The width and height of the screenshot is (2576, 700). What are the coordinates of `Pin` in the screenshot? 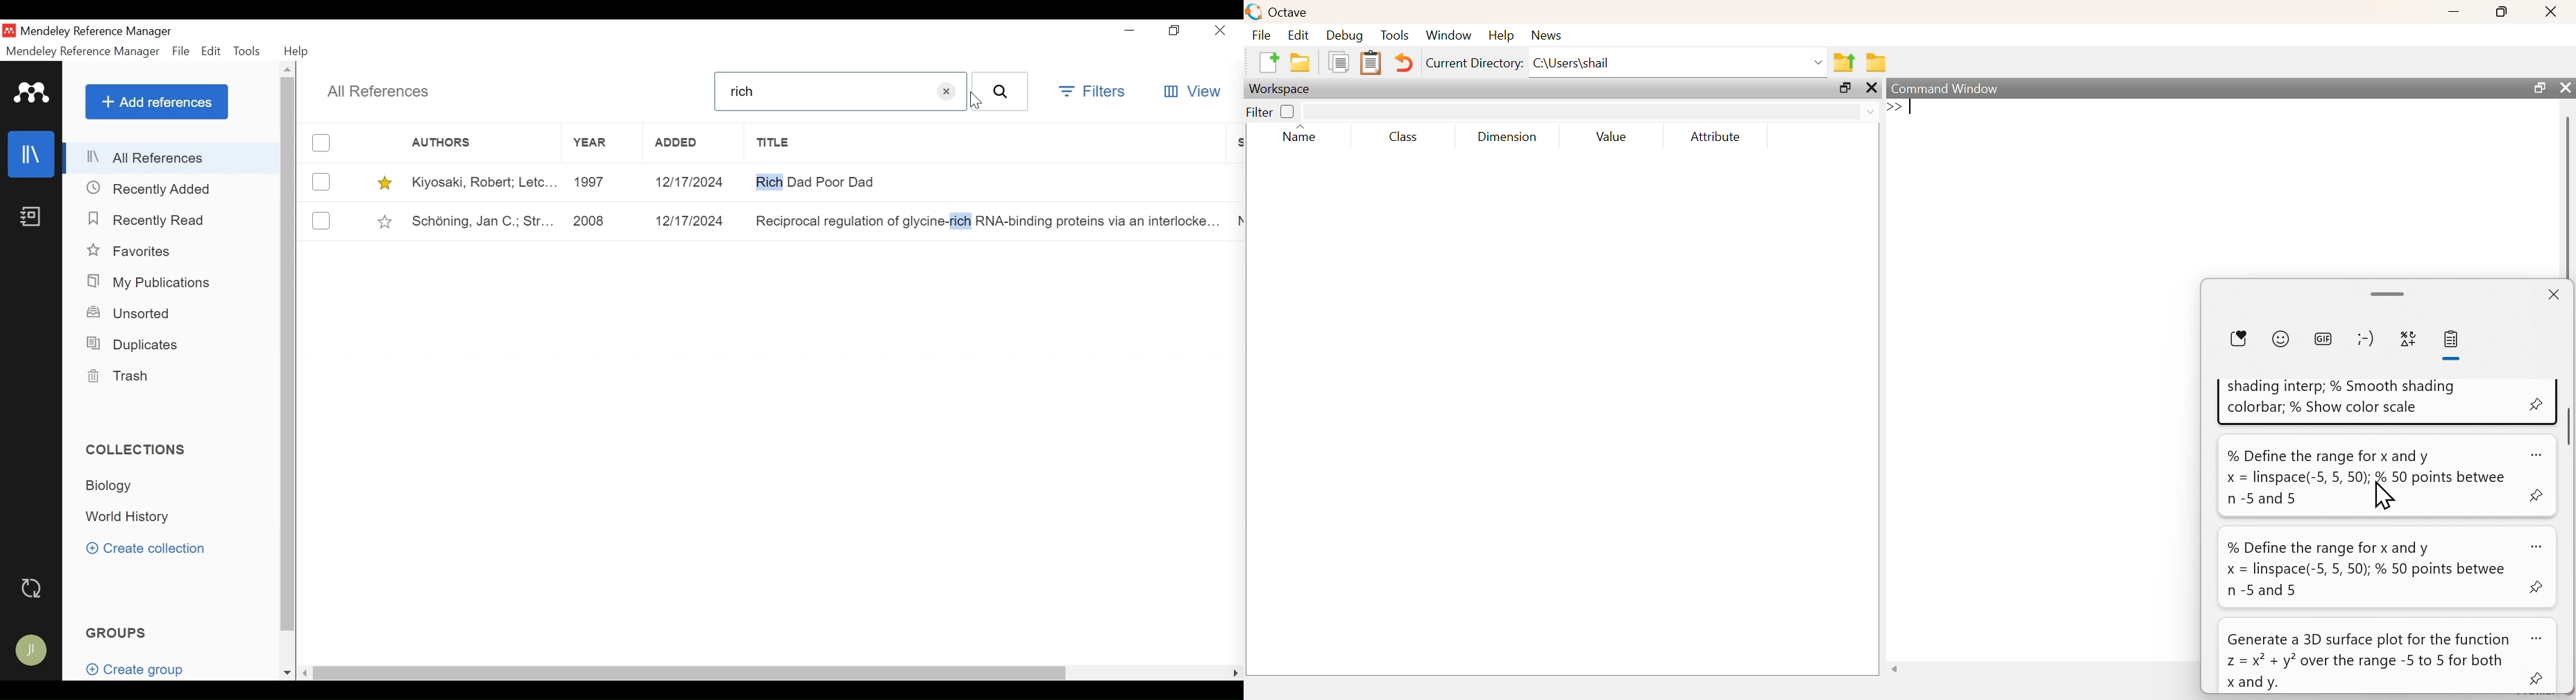 It's located at (2537, 404).